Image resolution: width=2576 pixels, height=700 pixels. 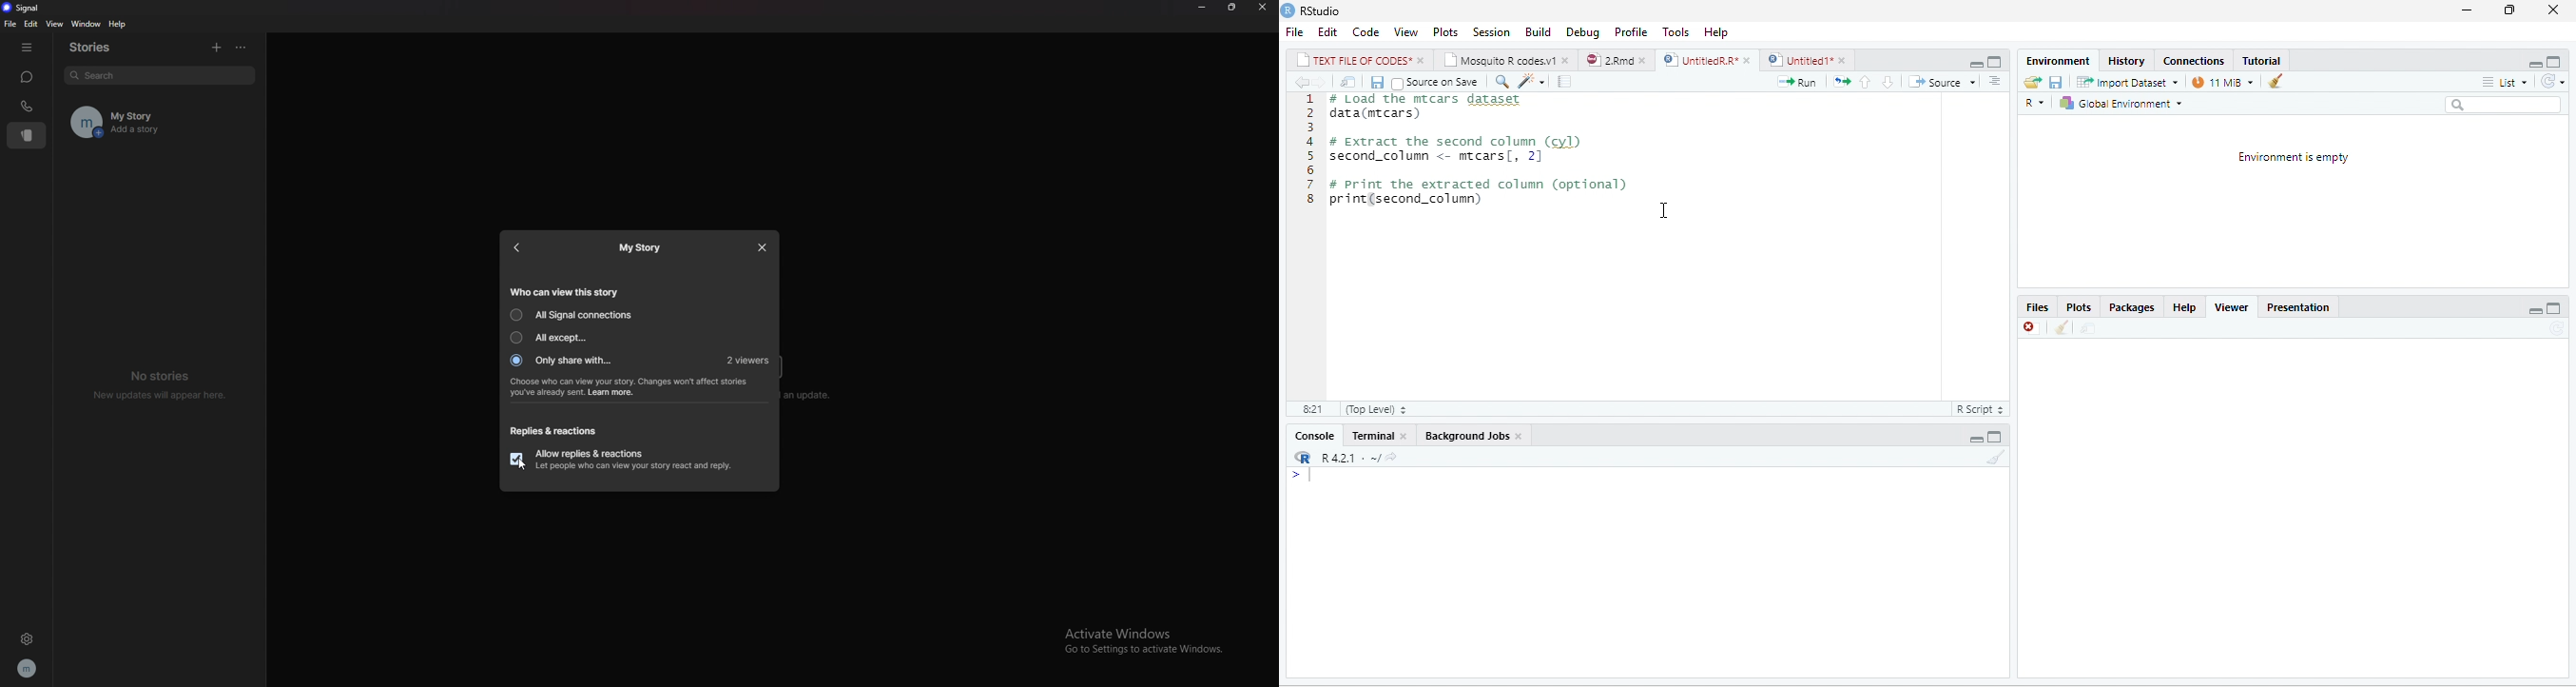 What do you see at coordinates (1664, 209) in the screenshot?
I see `cursor` at bounding box center [1664, 209].